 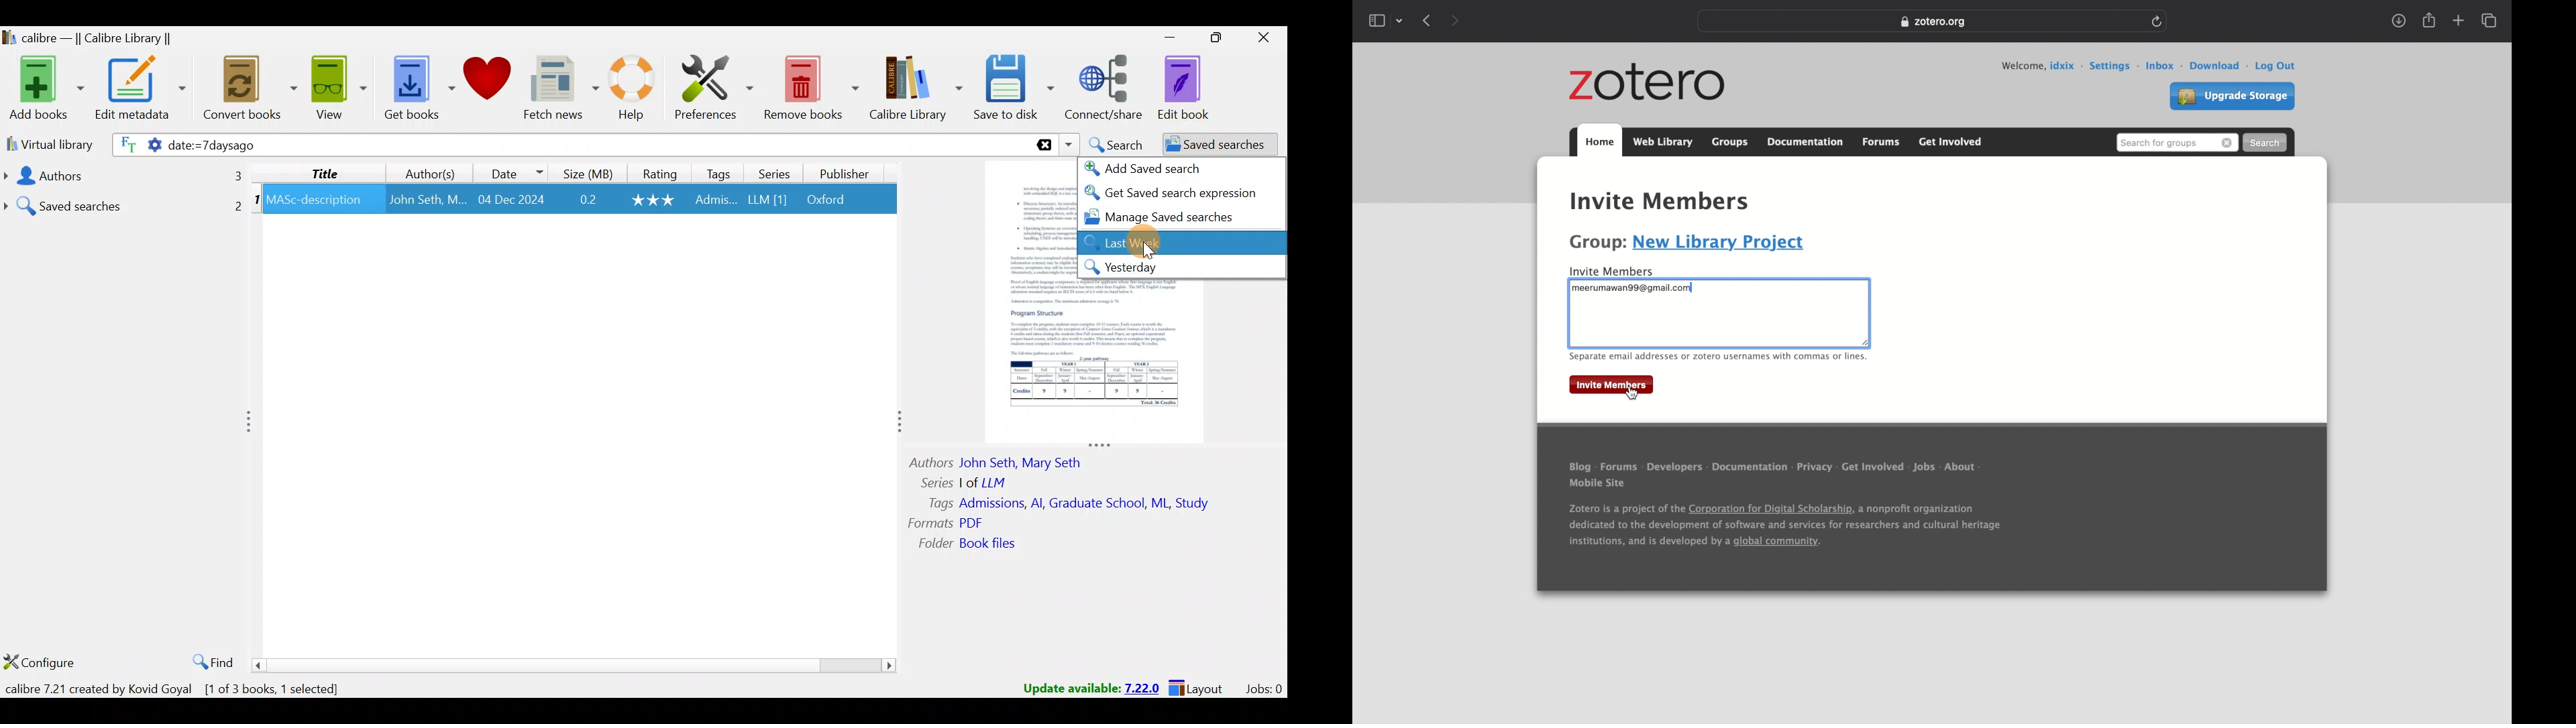 I want to click on Cursor, so click(x=1155, y=243).